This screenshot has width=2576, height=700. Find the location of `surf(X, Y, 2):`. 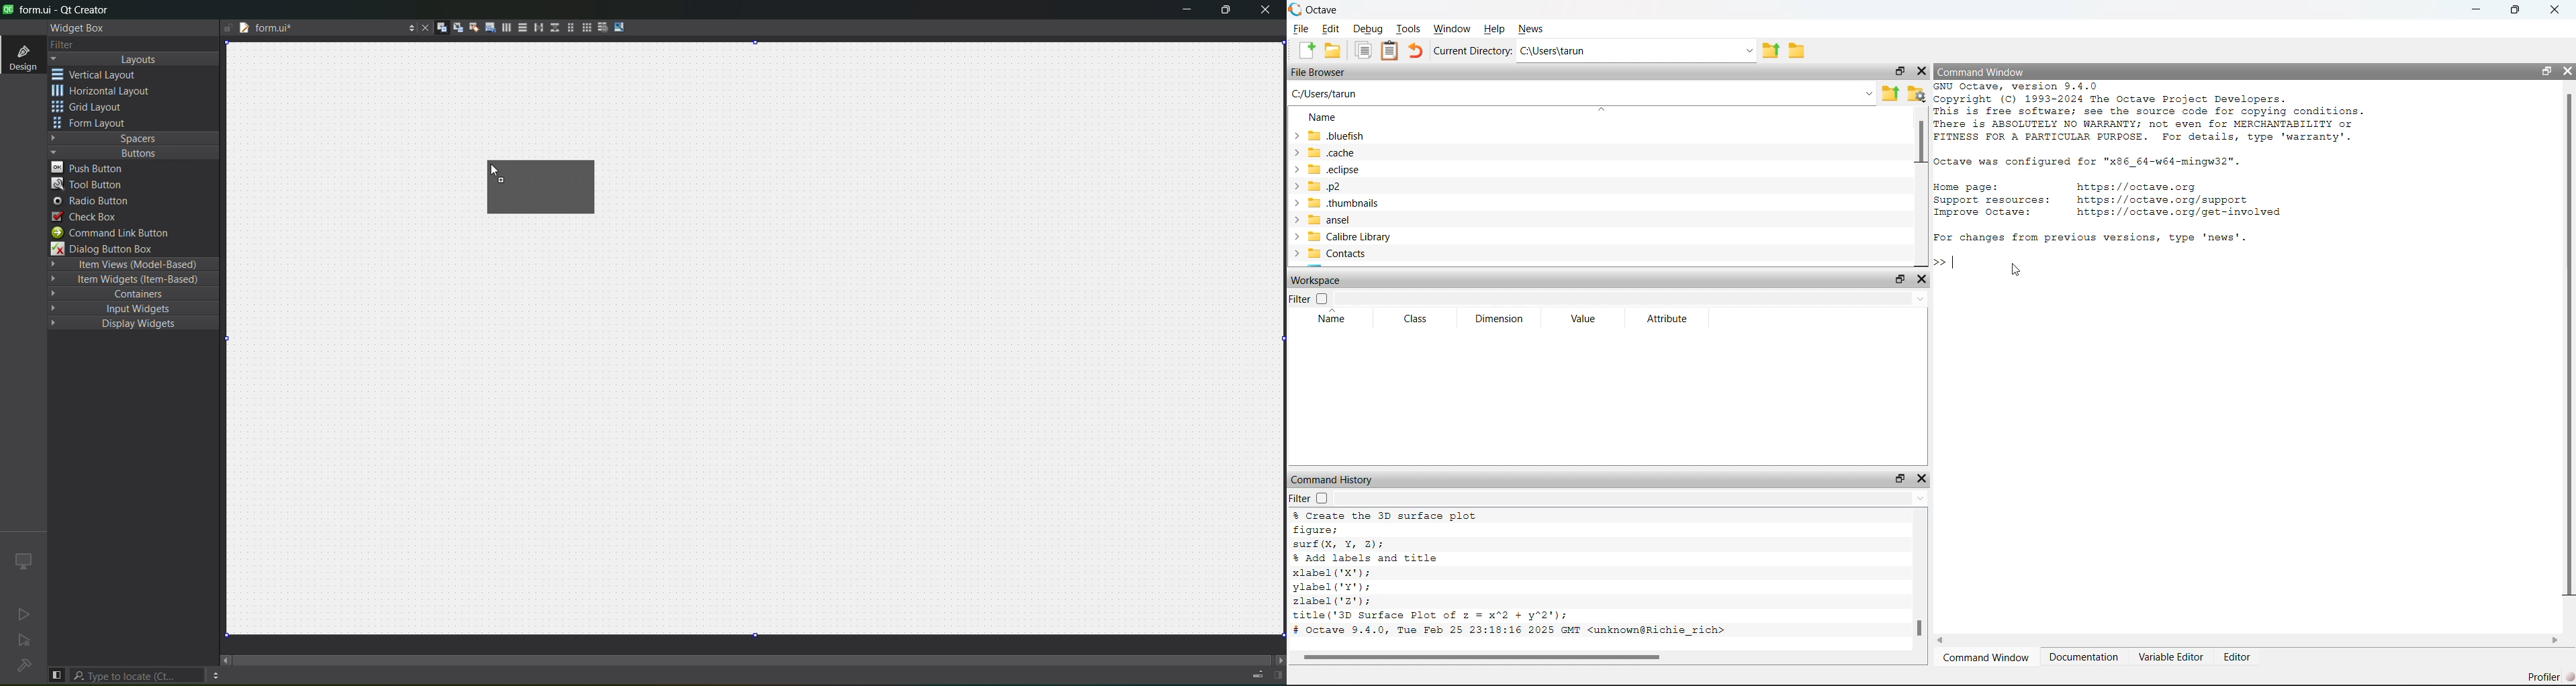

surf(X, Y, 2): is located at coordinates (1339, 544).